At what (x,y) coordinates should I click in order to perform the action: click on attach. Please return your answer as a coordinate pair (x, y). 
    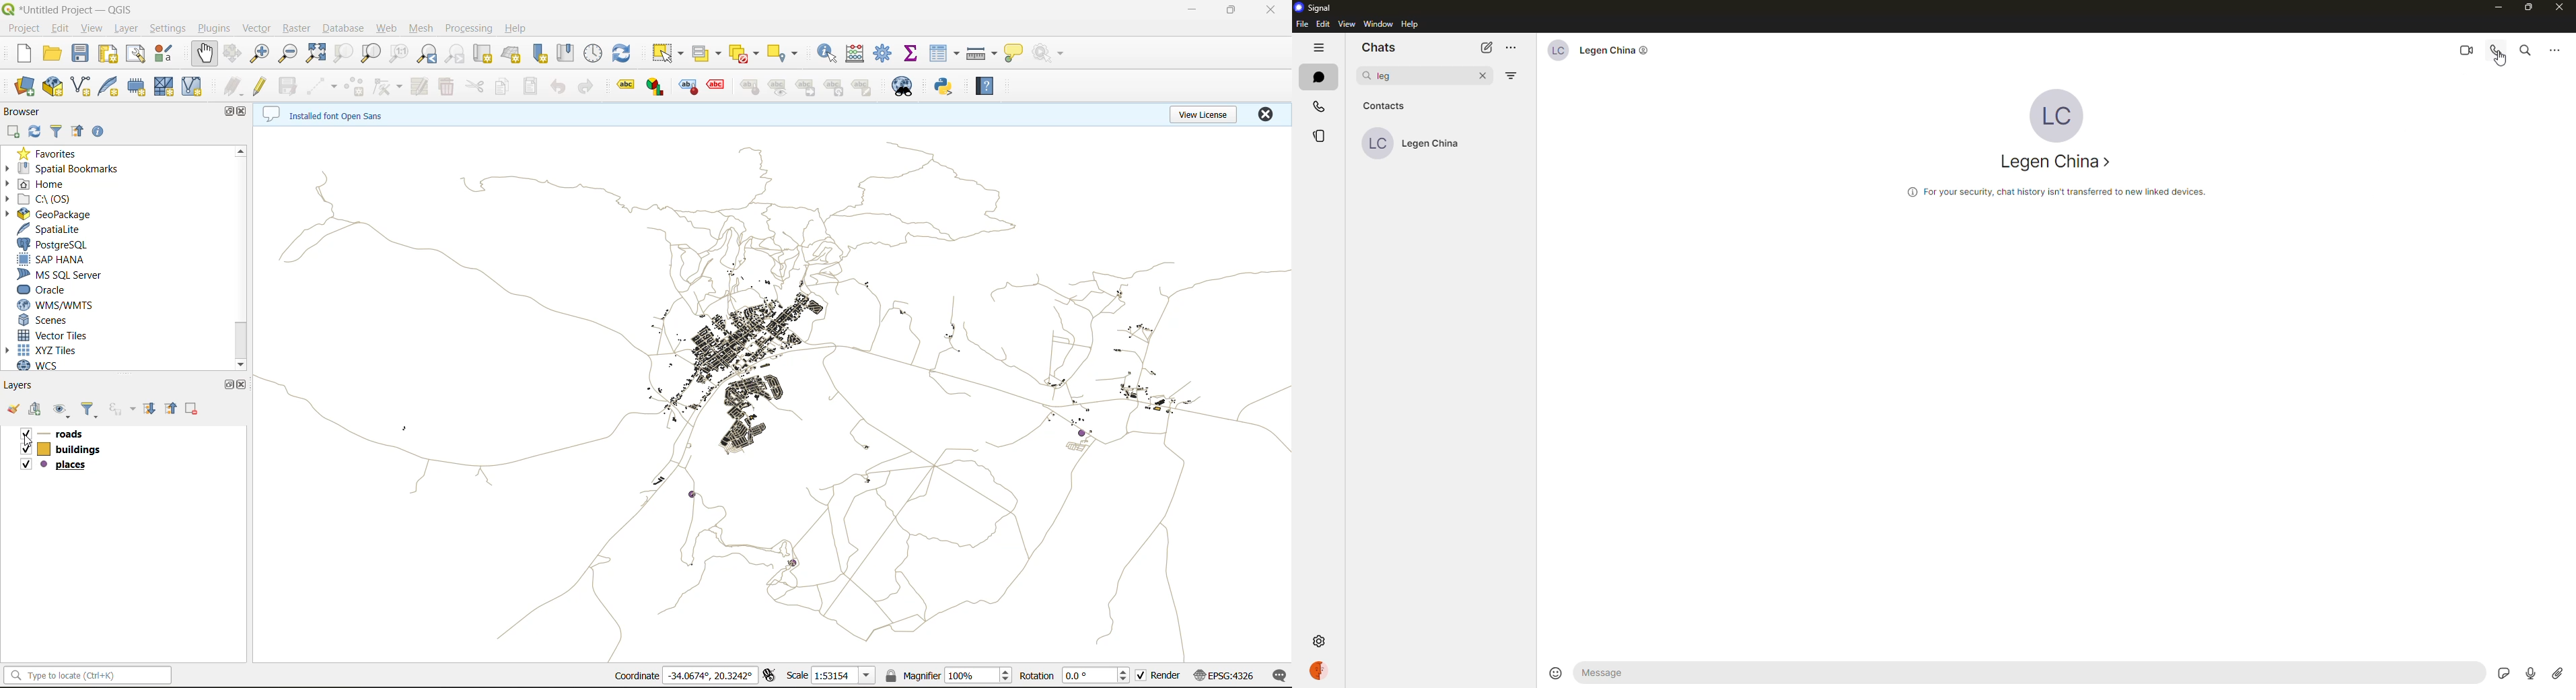
    Looking at the image, I should click on (2558, 673).